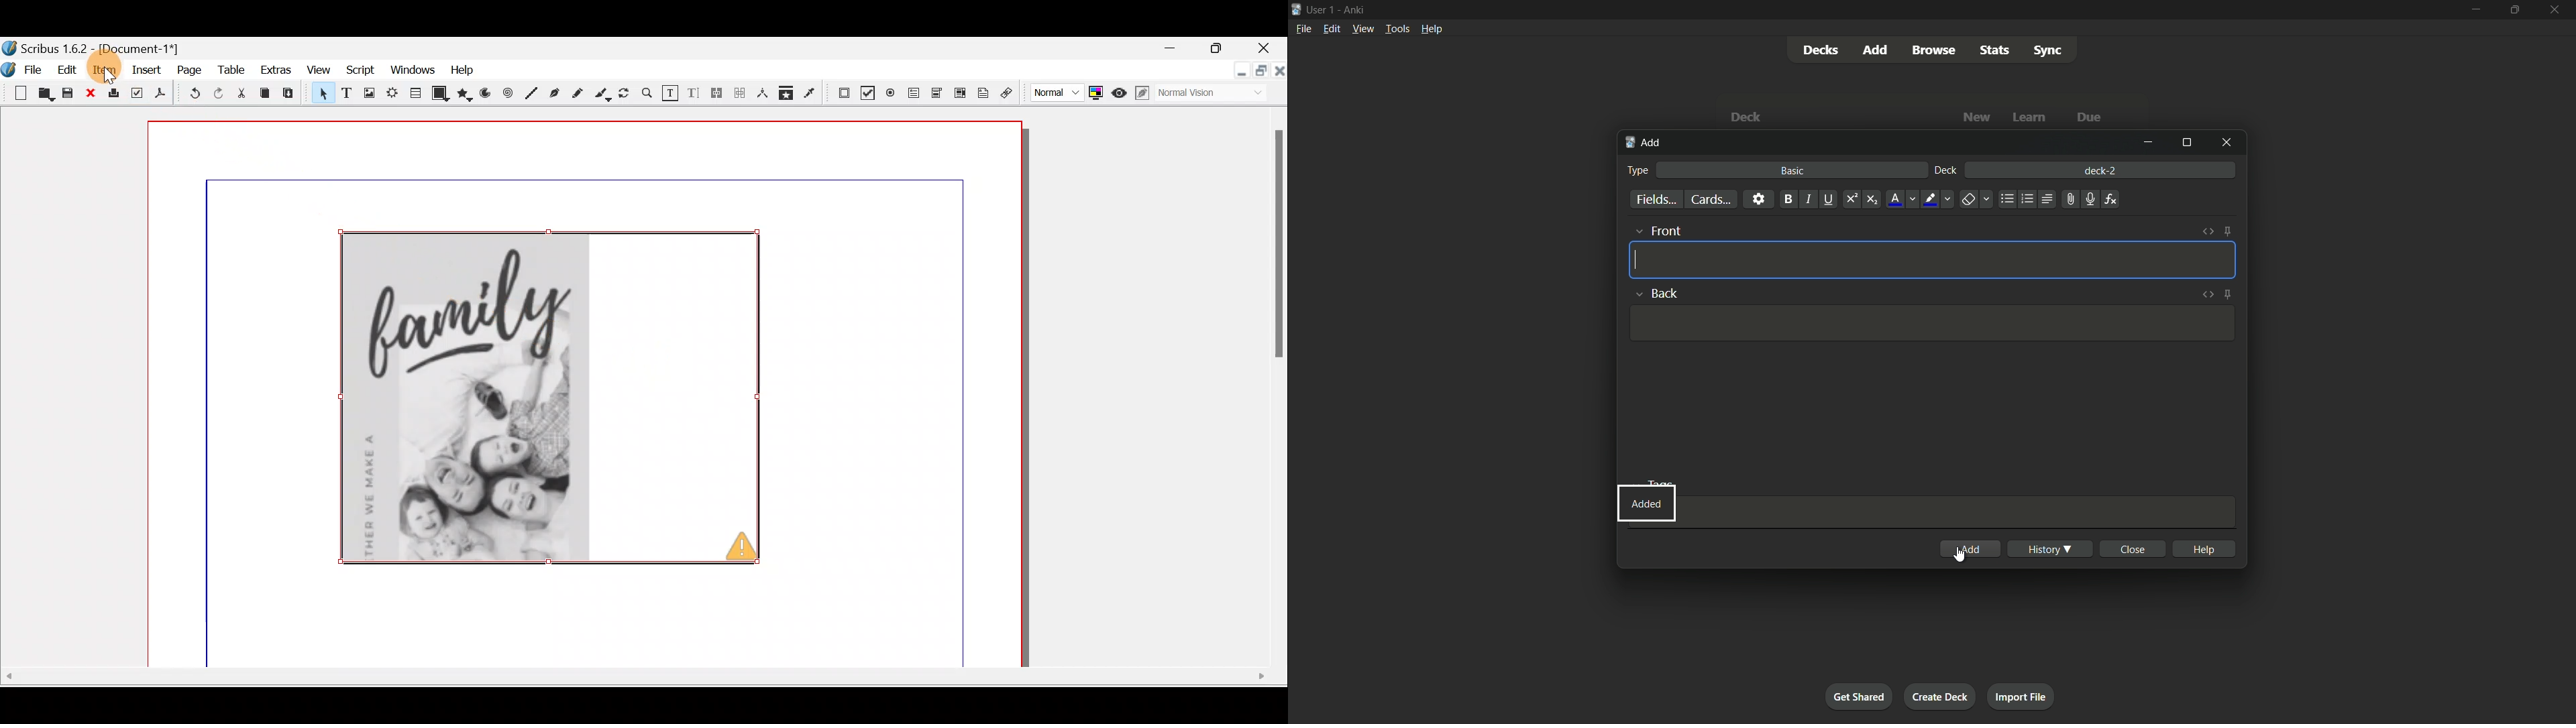 The height and width of the screenshot is (728, 2576). I want to click on added pop up, so click(1646, 503).